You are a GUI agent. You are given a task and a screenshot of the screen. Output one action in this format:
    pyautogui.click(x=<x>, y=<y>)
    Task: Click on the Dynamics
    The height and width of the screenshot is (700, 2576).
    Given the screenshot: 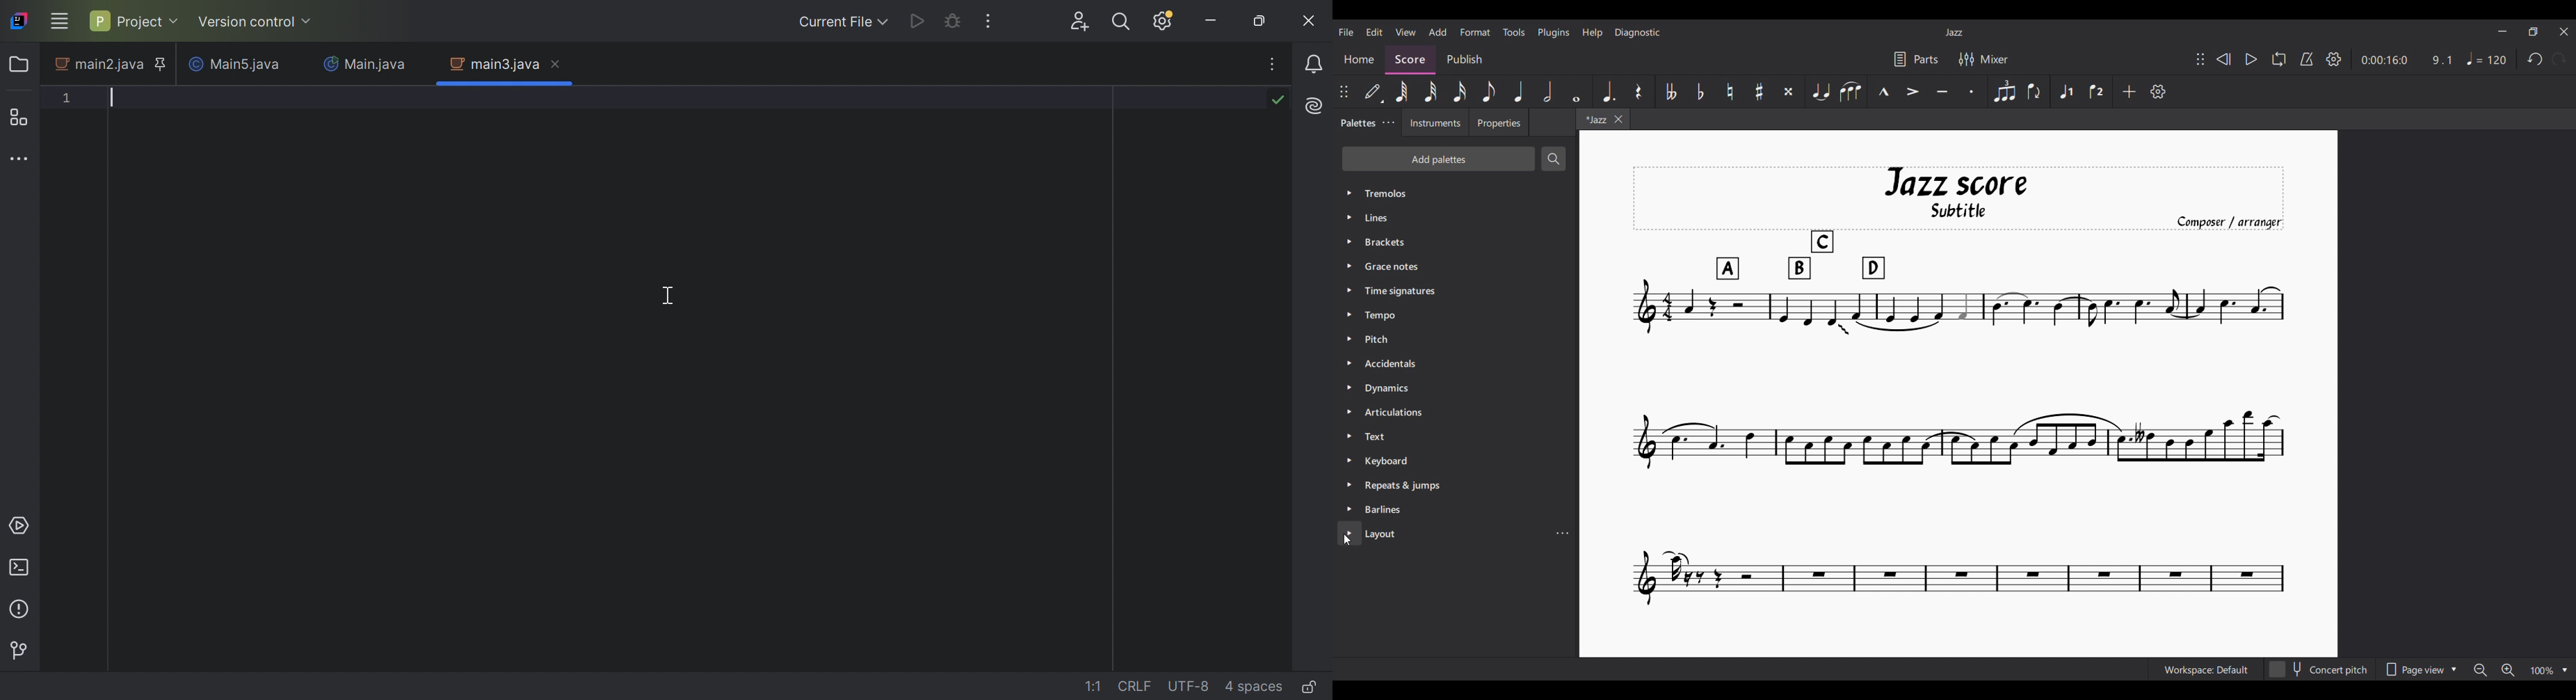 What is the action you would take?
    pyautogui.click(x=1456, y=388)
    